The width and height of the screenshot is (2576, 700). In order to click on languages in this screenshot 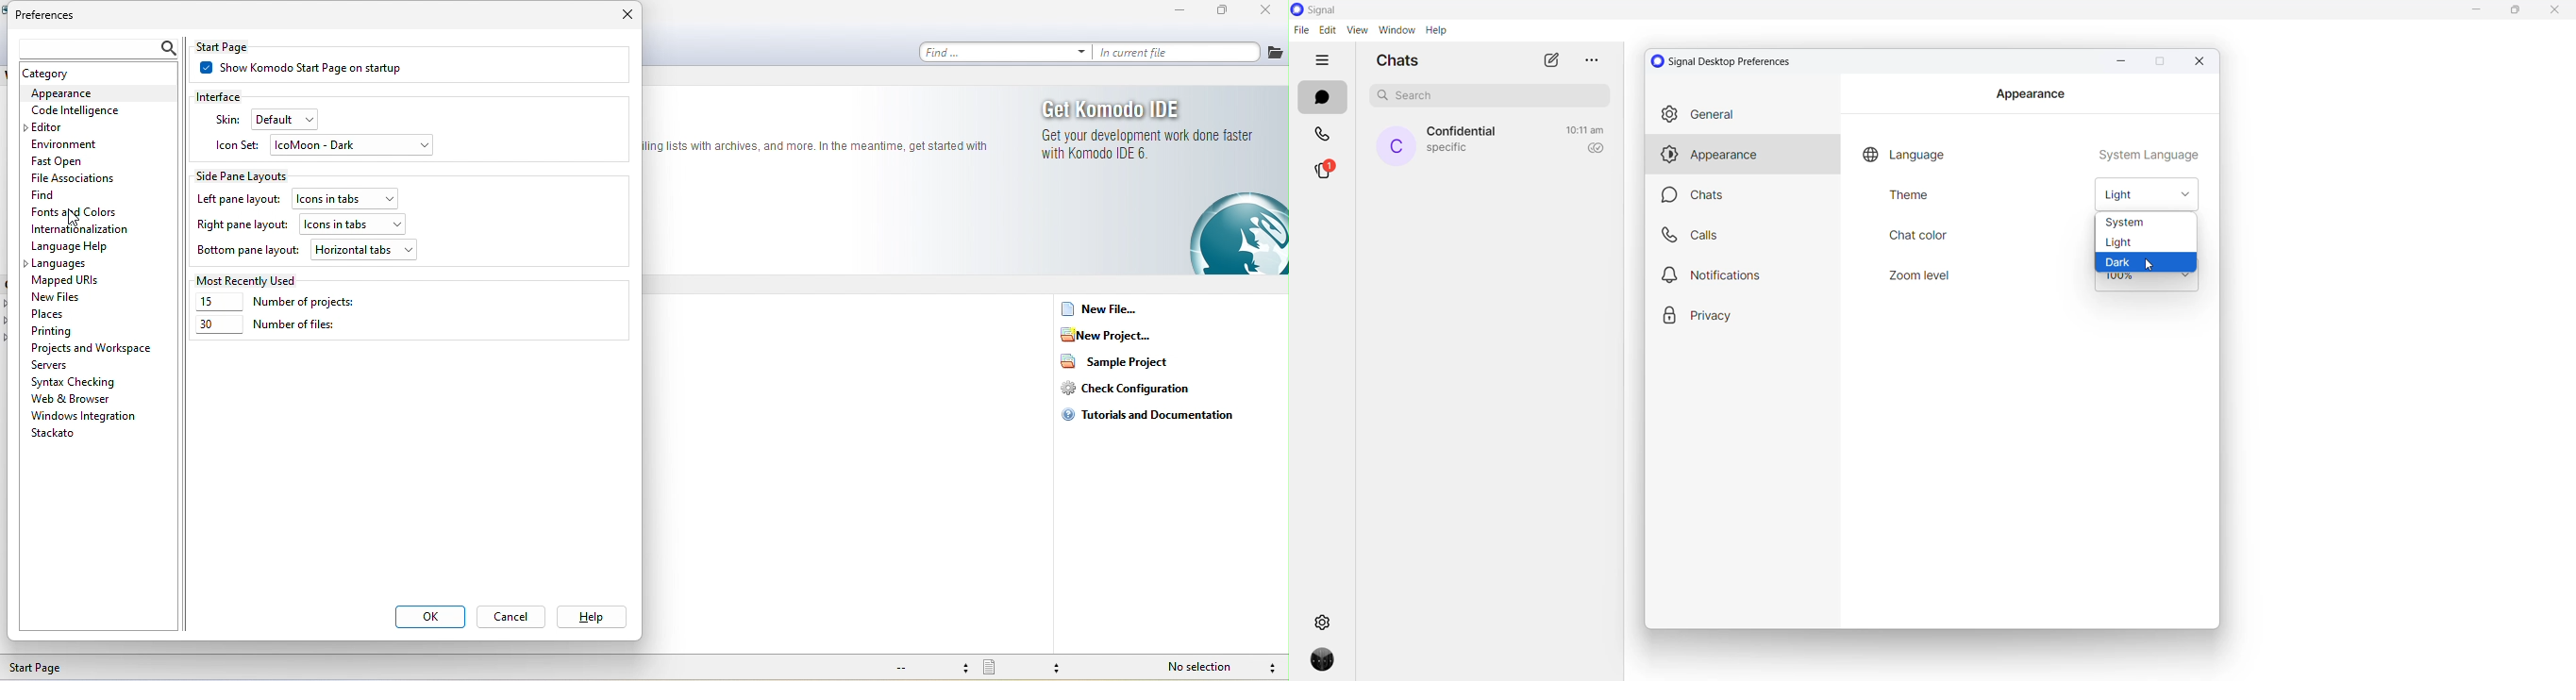, I will do `click(74, 264)`.